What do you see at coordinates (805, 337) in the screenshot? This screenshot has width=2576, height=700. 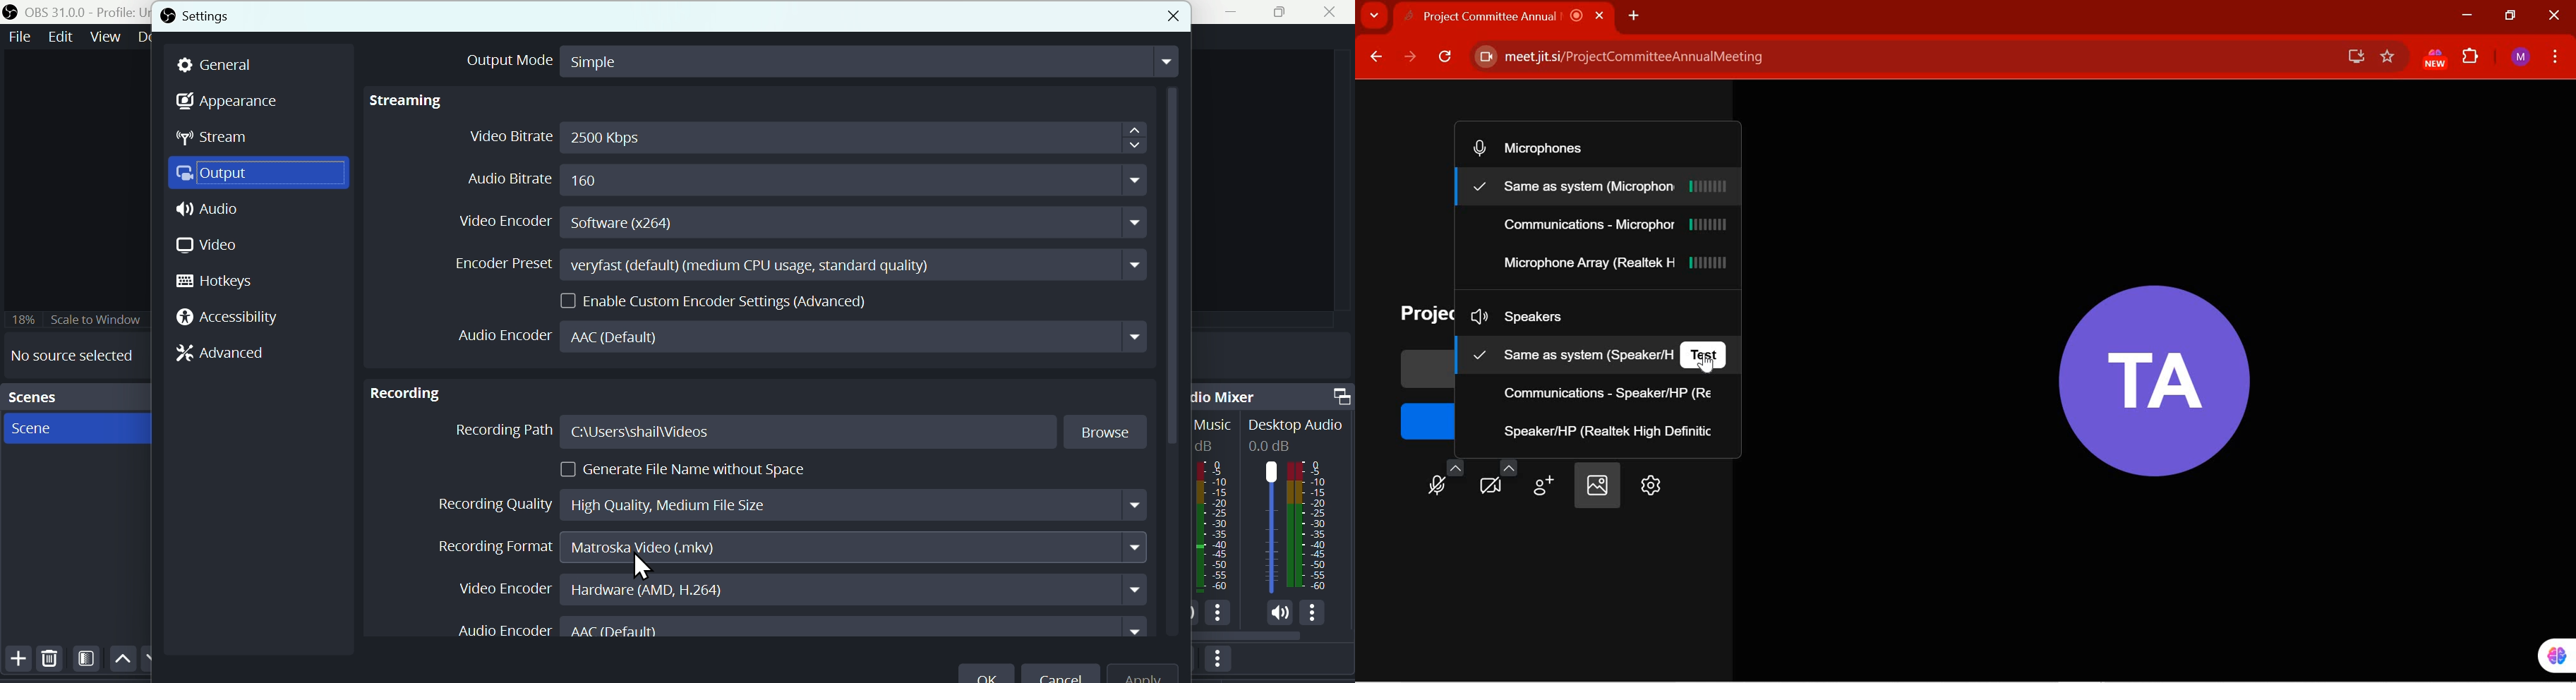 I see `Audio encoder` at bounding box center [805, 337].